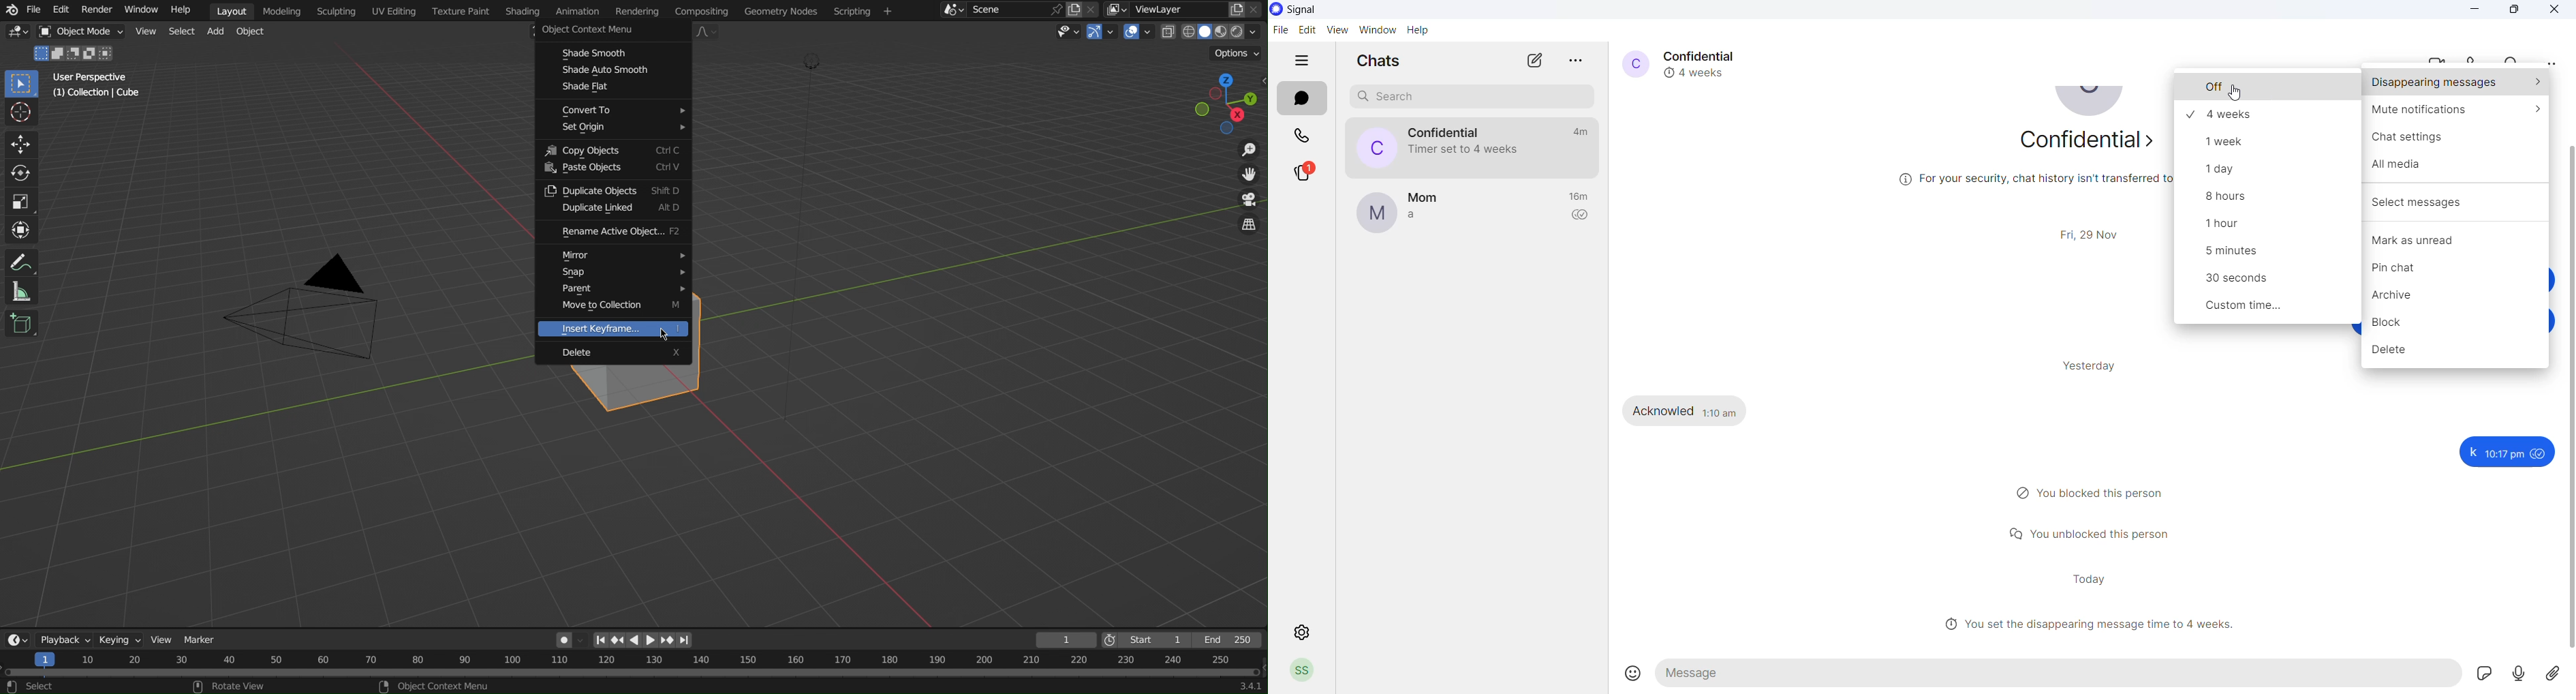 This screenshot has height=700, width=2576. I want to click on Select, so click(181, 31).